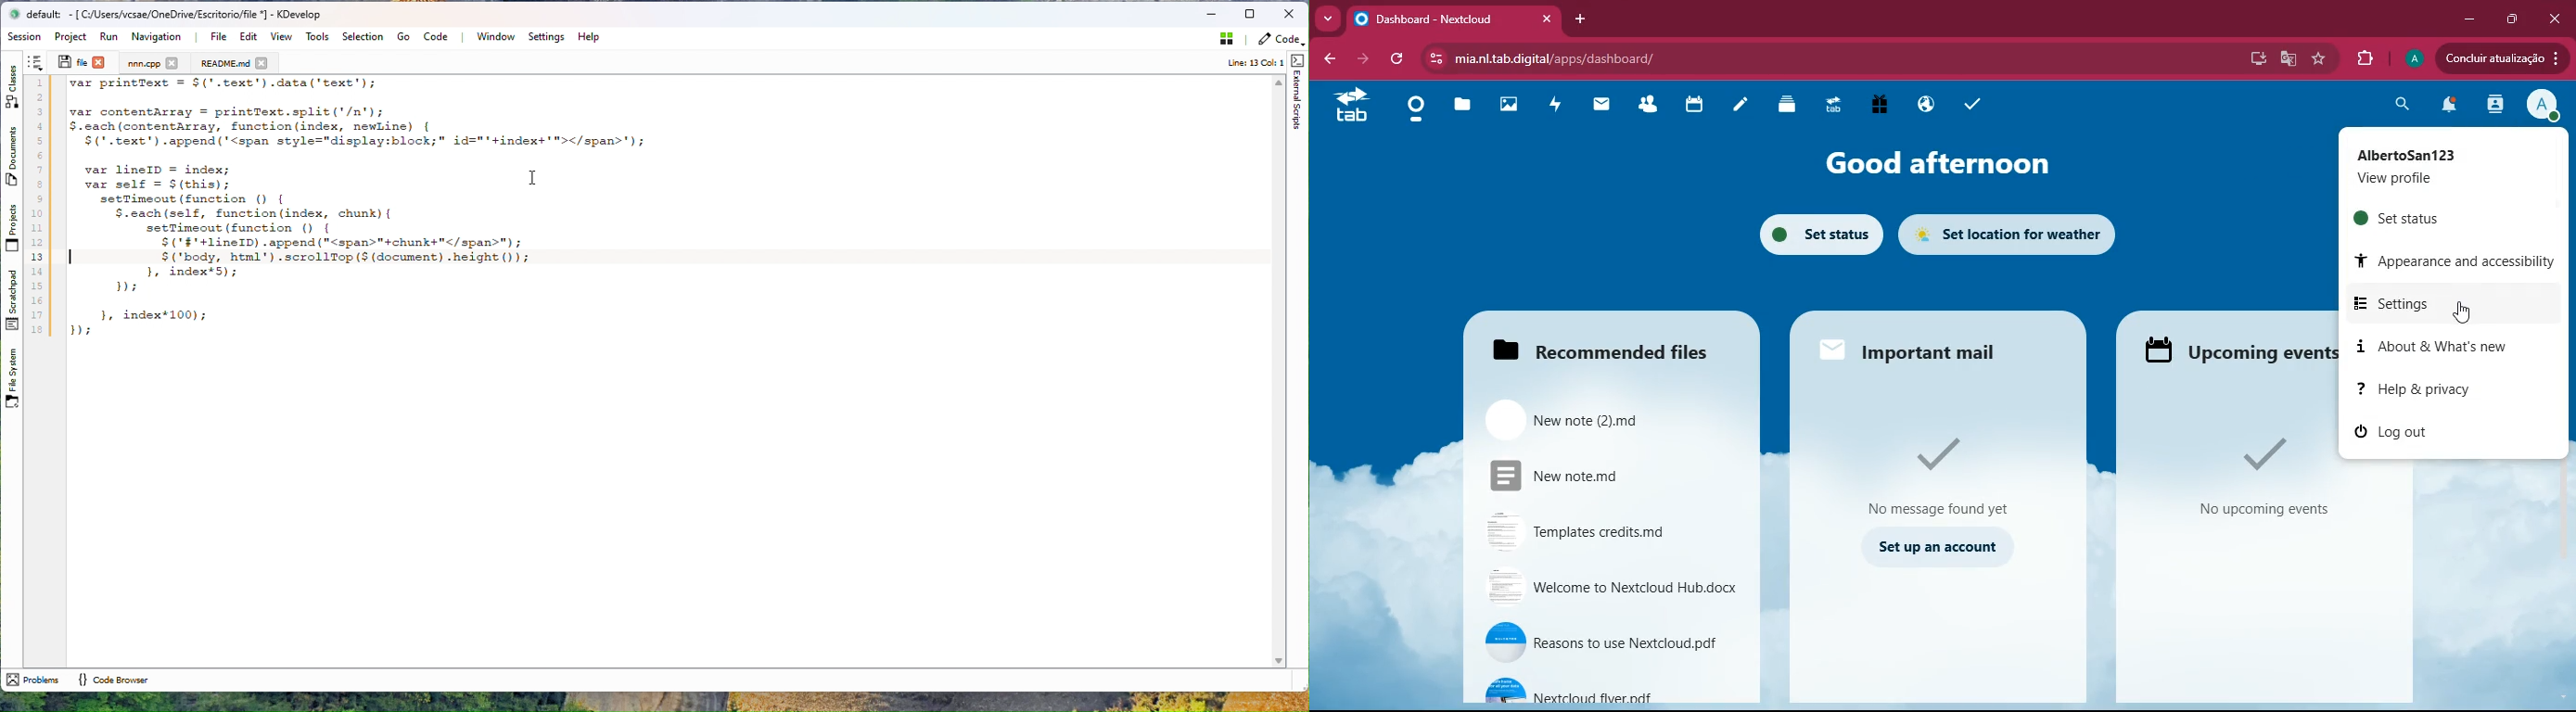 The width and height of the screenshot is (2576, 728). What do you see at coordinates (2255, 58) in the screenshot?
I see `desktop` at bounding box center [2255, 58].